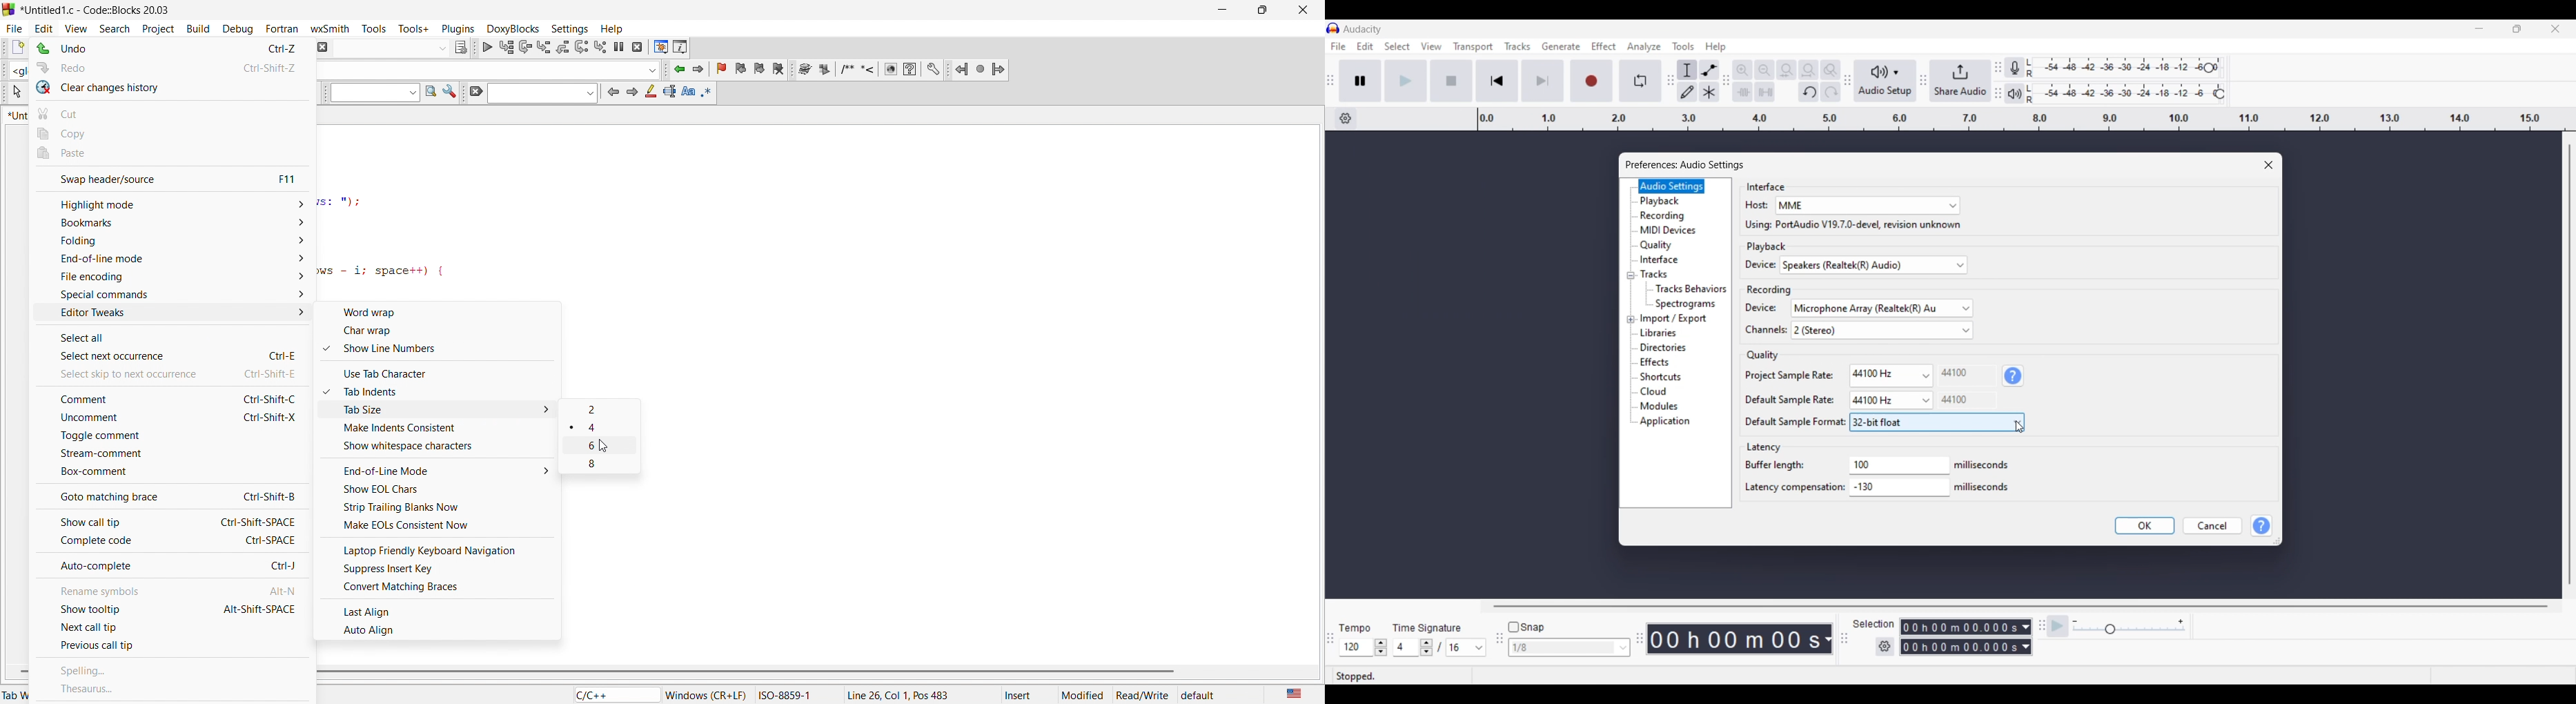 The width and height of the screenshot is (2576, 728). Describe the element at coordinates (106, 524) in the screenshot. I see `show call tip ` at that location.